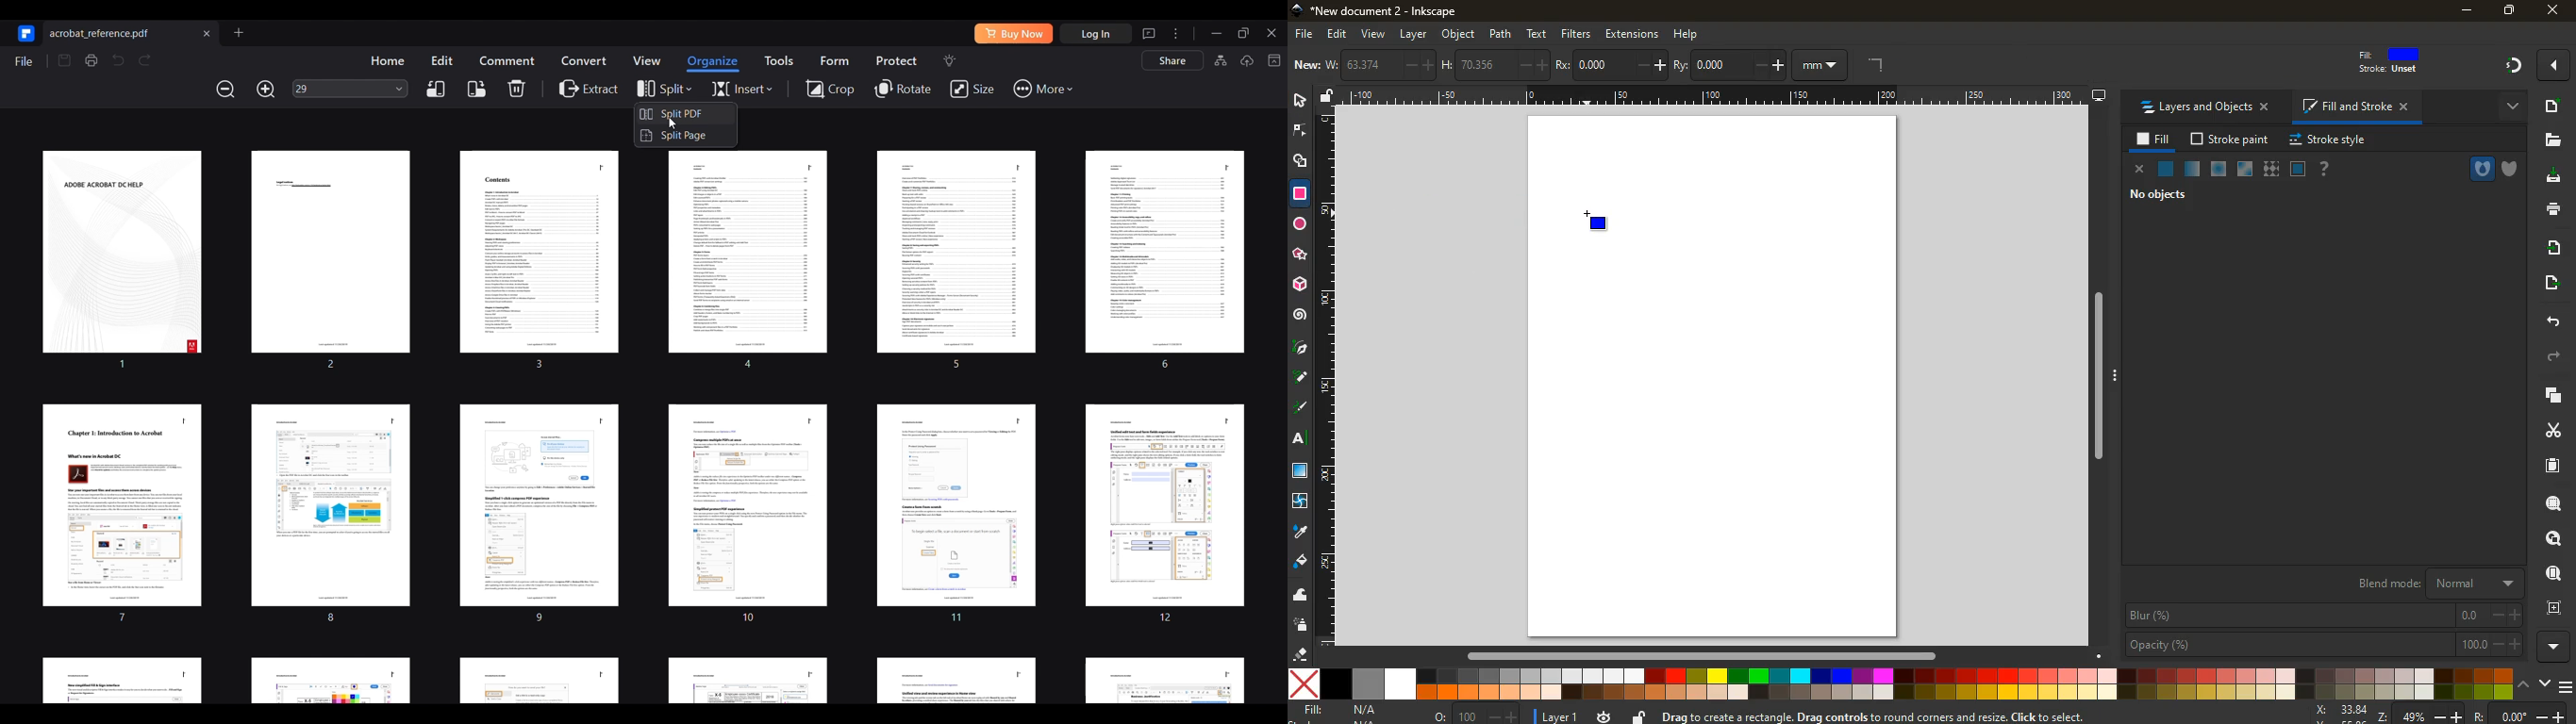 This screenshot has height=728, width=2576. What do you see at coordinates (584, 60) in the screenshot?
I see `Convert` at bounding box center [584, 60].